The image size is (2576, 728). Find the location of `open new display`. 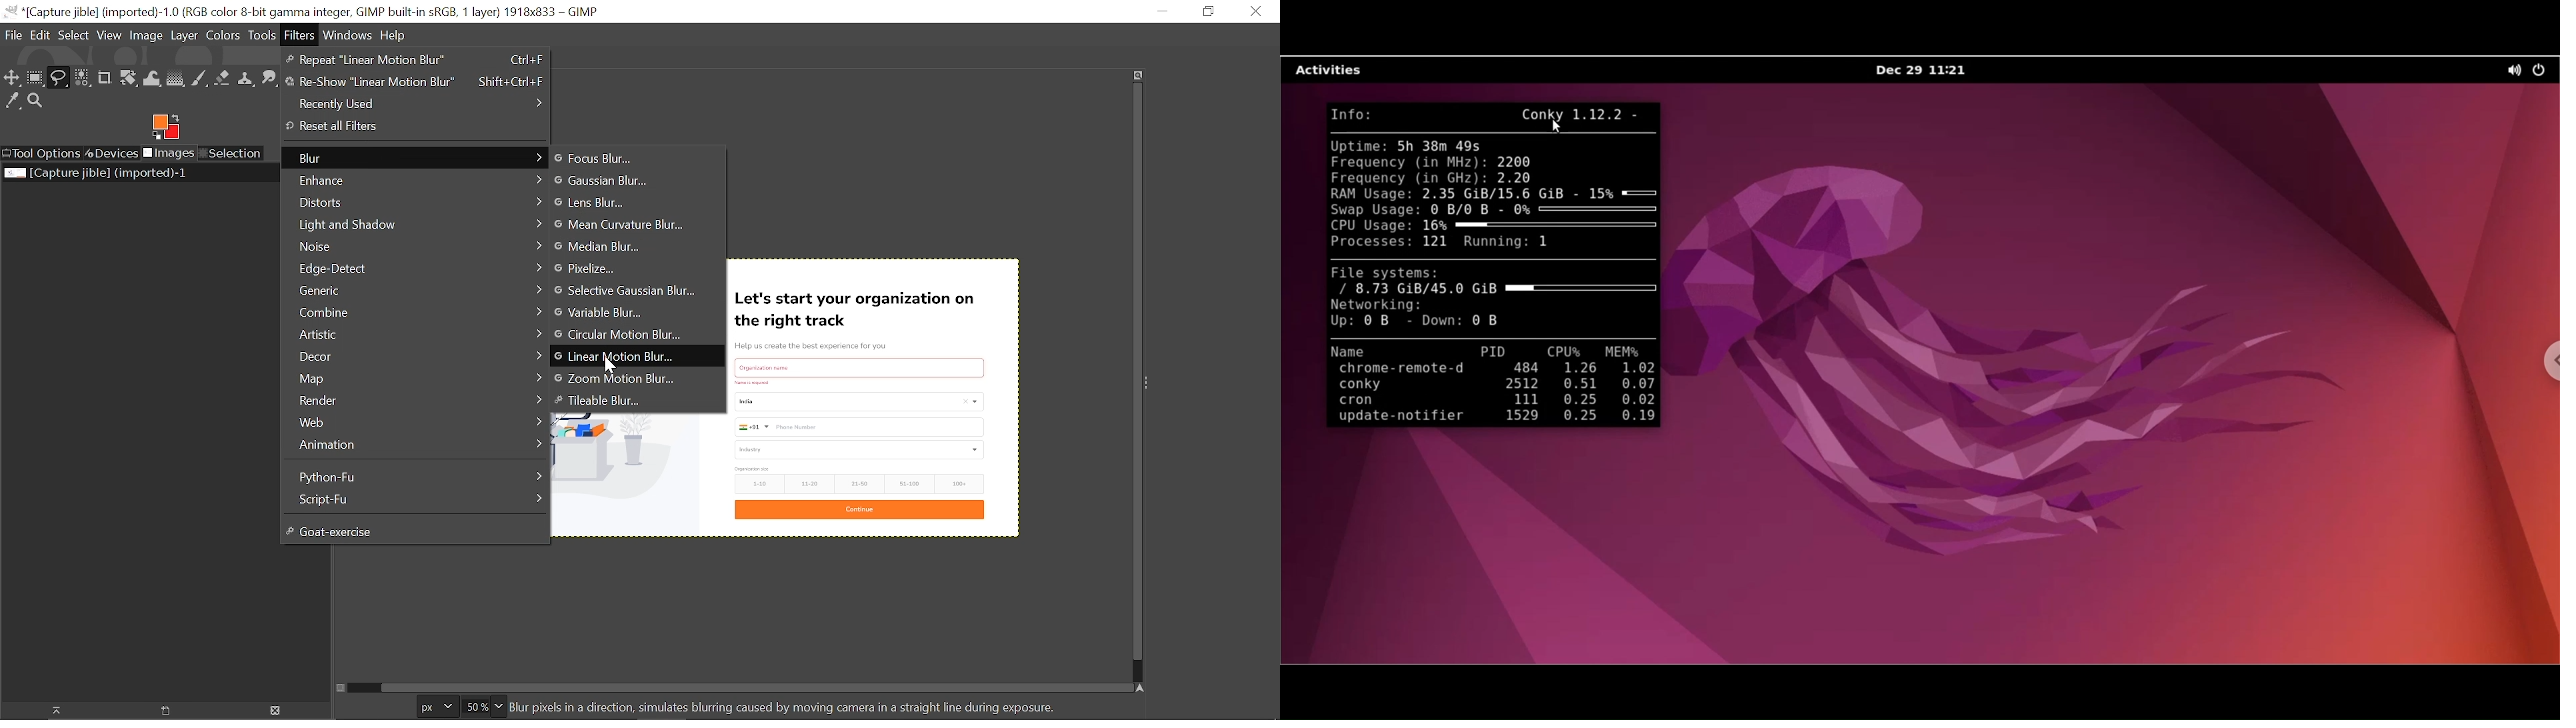

open new display is located at coordinates (158, 711).